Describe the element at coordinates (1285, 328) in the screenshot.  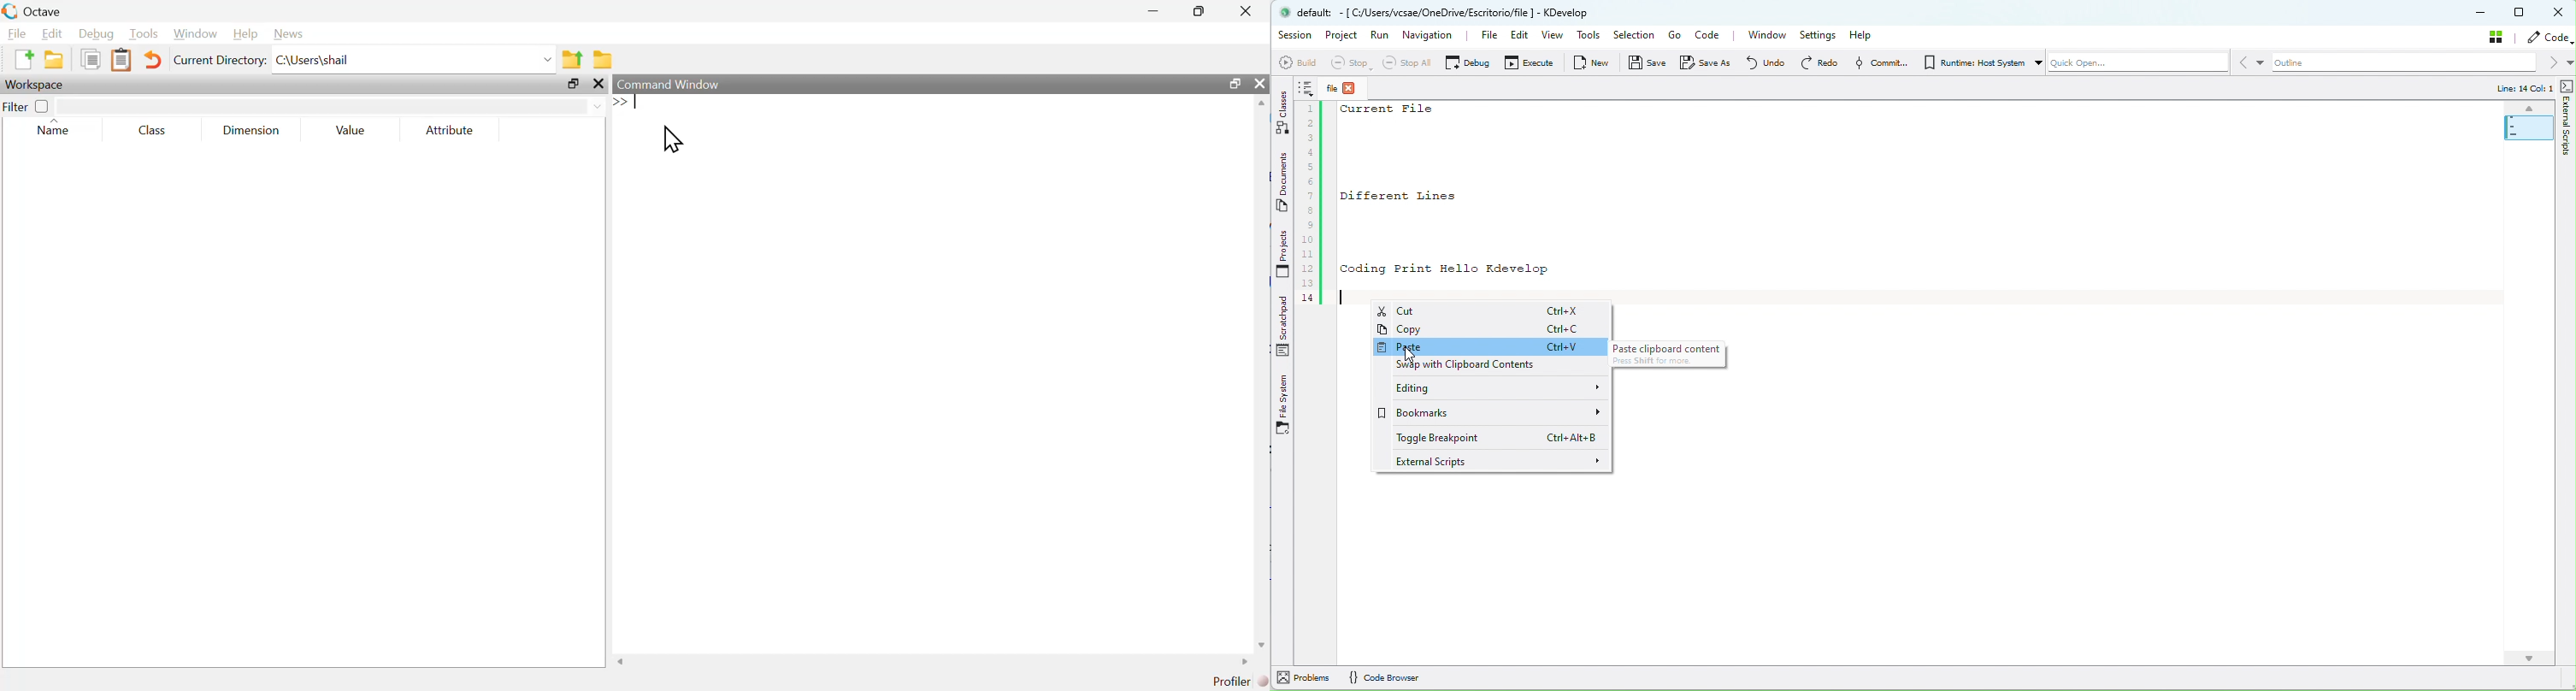
I see `Scratchpad` at that location.